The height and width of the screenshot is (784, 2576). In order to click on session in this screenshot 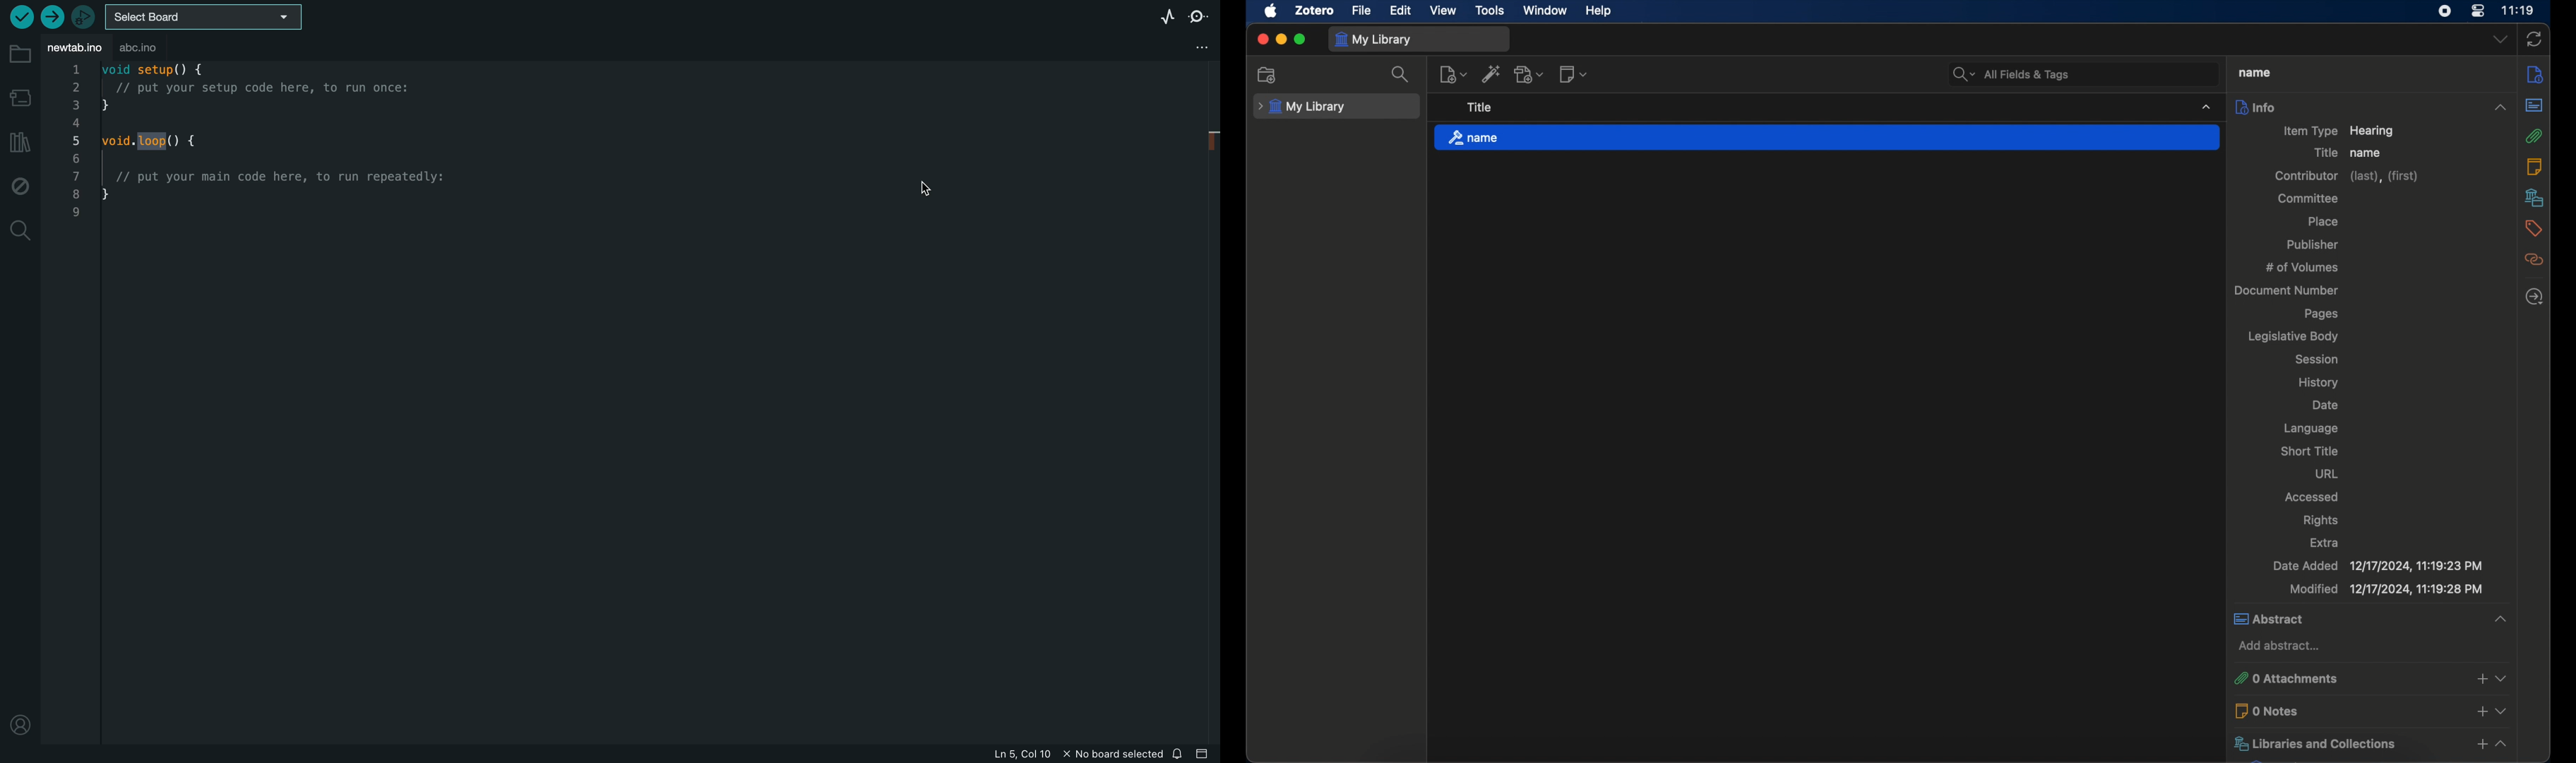, I will do `click(2318, 359)`.